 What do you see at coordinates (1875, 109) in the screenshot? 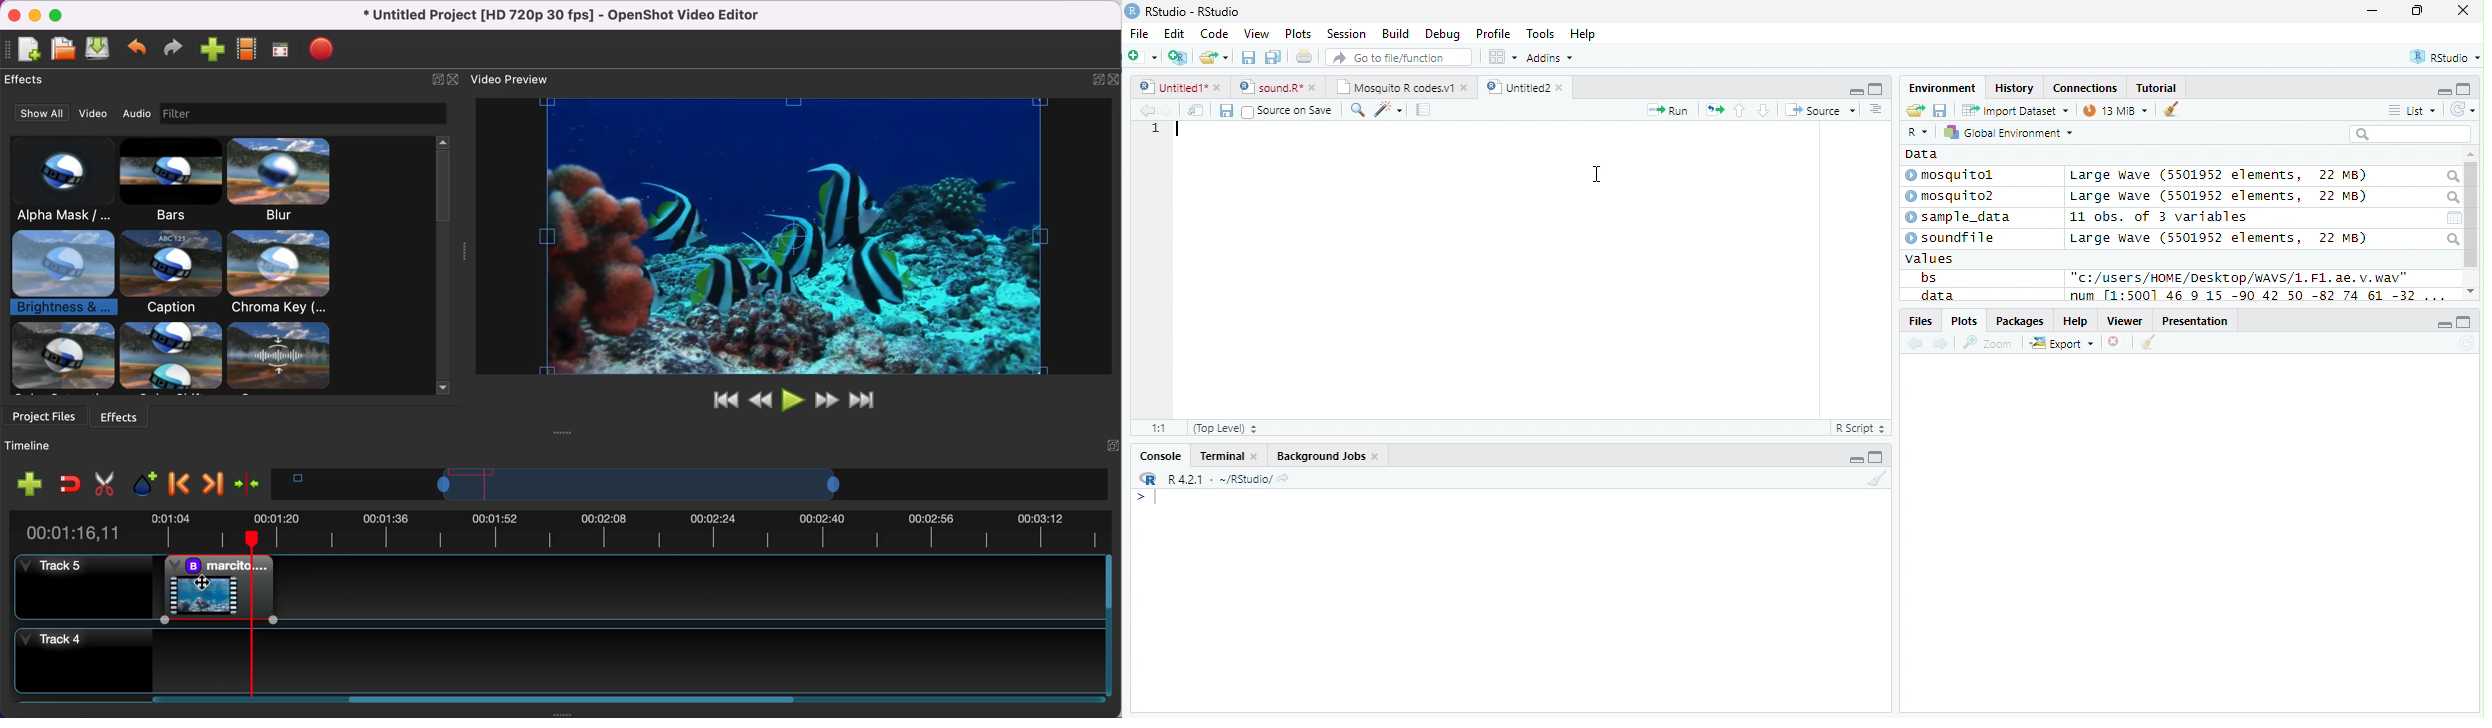
I see `Show document outline` at bounding box center [1875, 109].